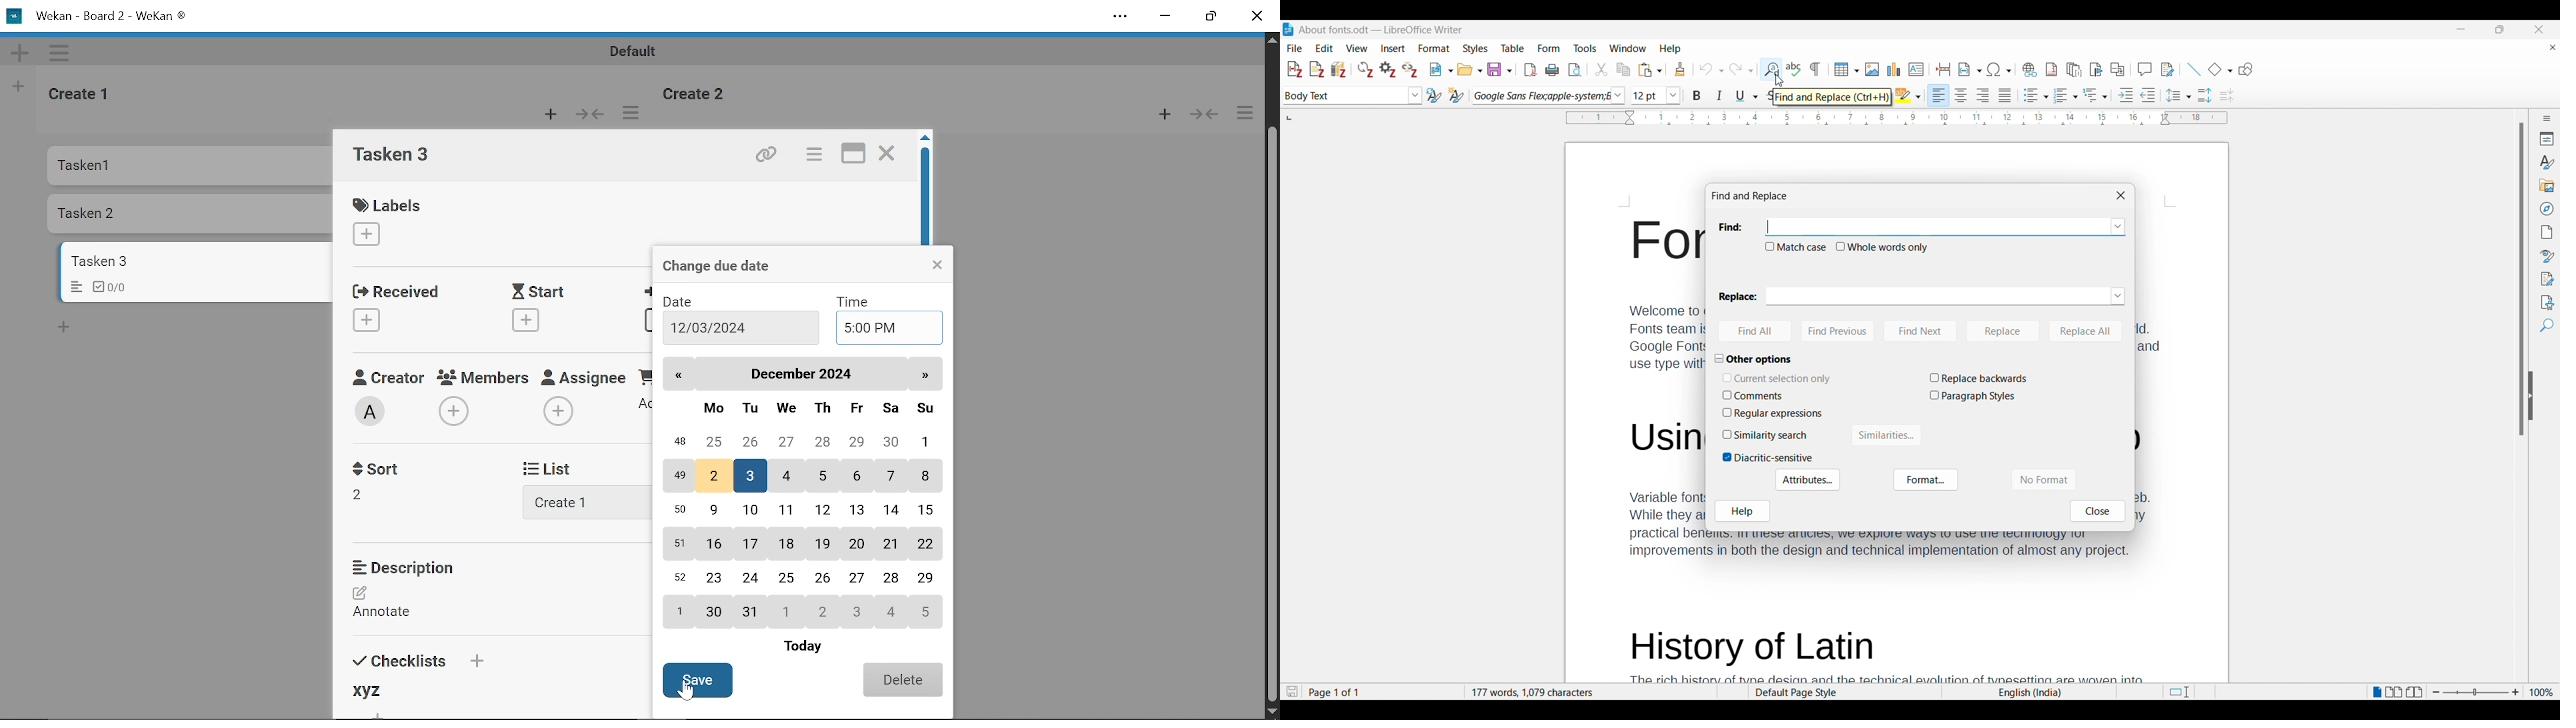 The height and width of the screenshot is (728, 2576). What do you see at coordinates (2029, 693) in the screenshot?
I see `Current text language` at bounding box center [2029, 693].